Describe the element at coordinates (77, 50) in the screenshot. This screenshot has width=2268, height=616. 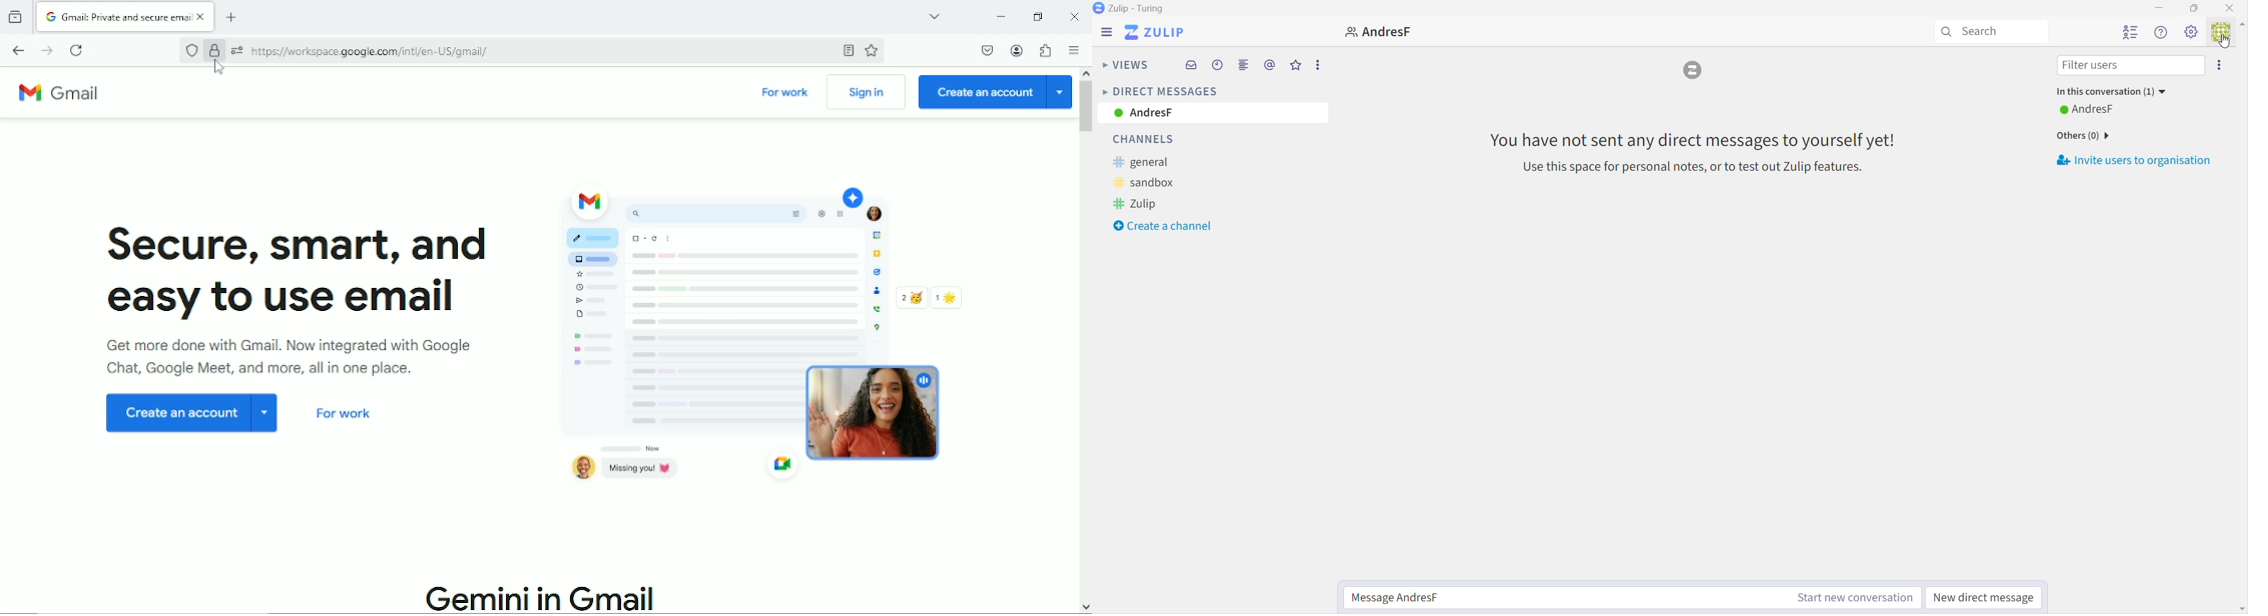
I see `Reload current page` at that location.